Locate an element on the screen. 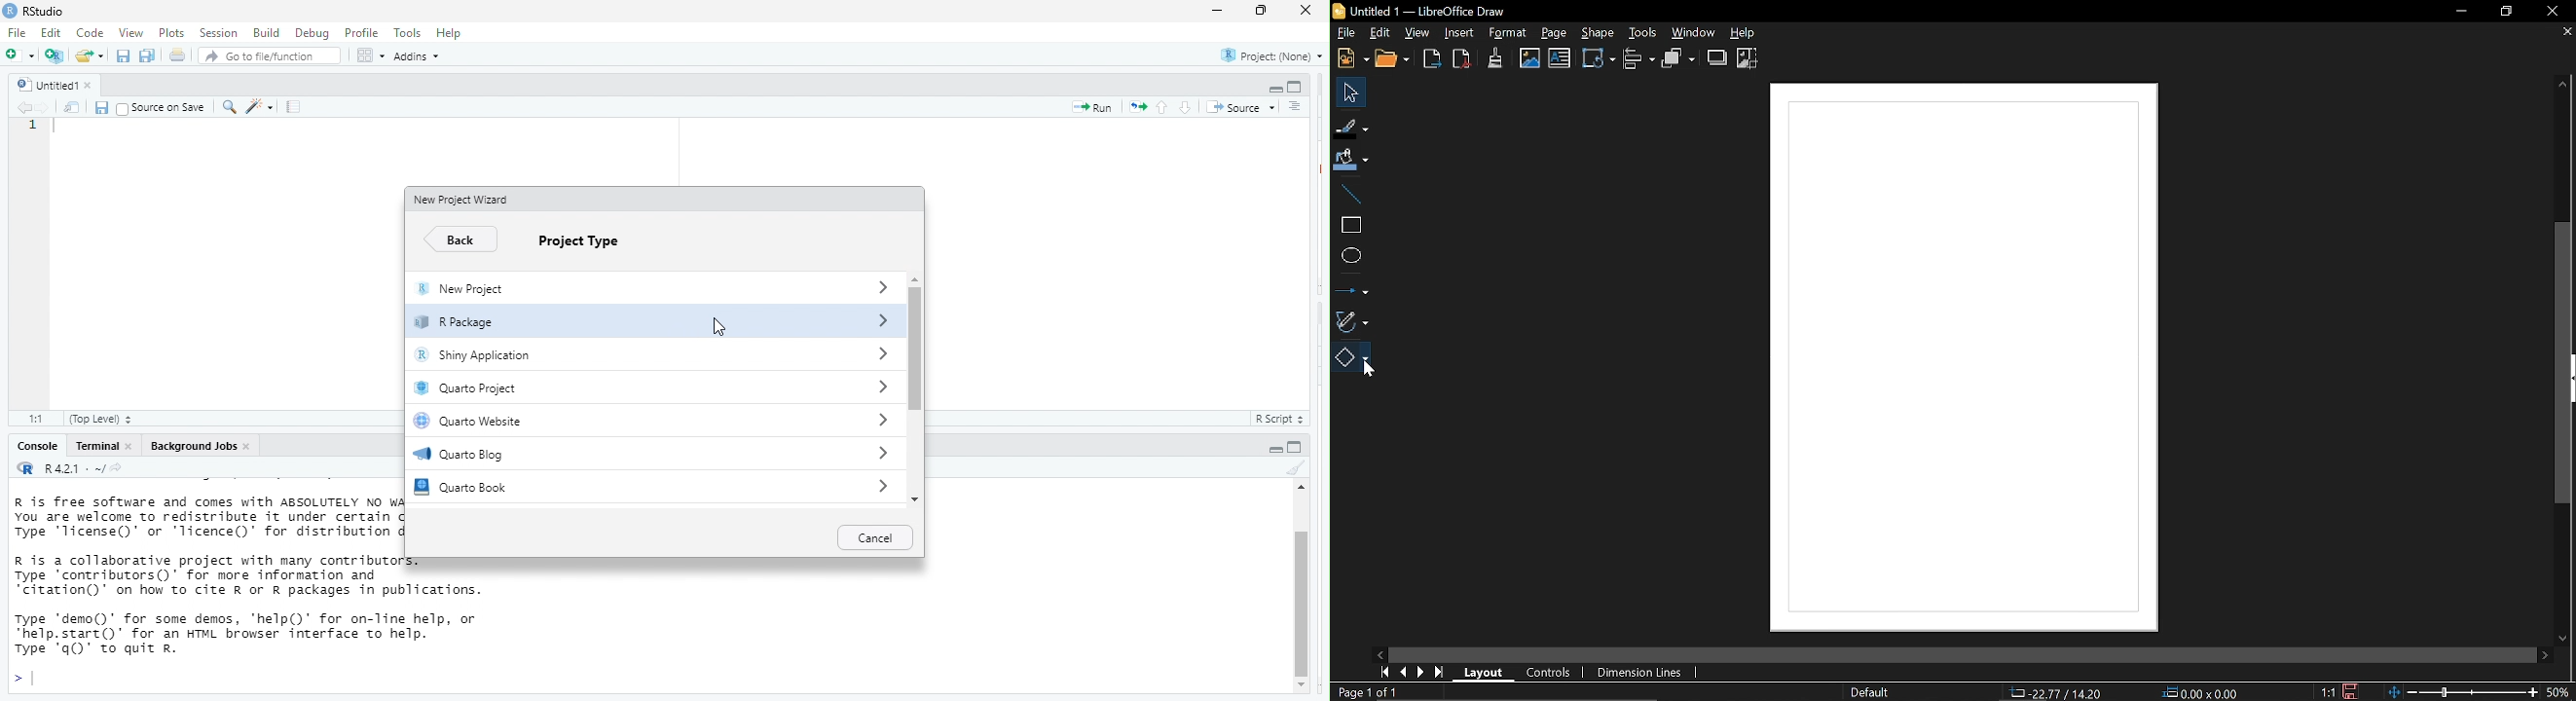 The height and width of the screenshot is (728, 2576).  Quarto Website is located at coordinates (618, 424).